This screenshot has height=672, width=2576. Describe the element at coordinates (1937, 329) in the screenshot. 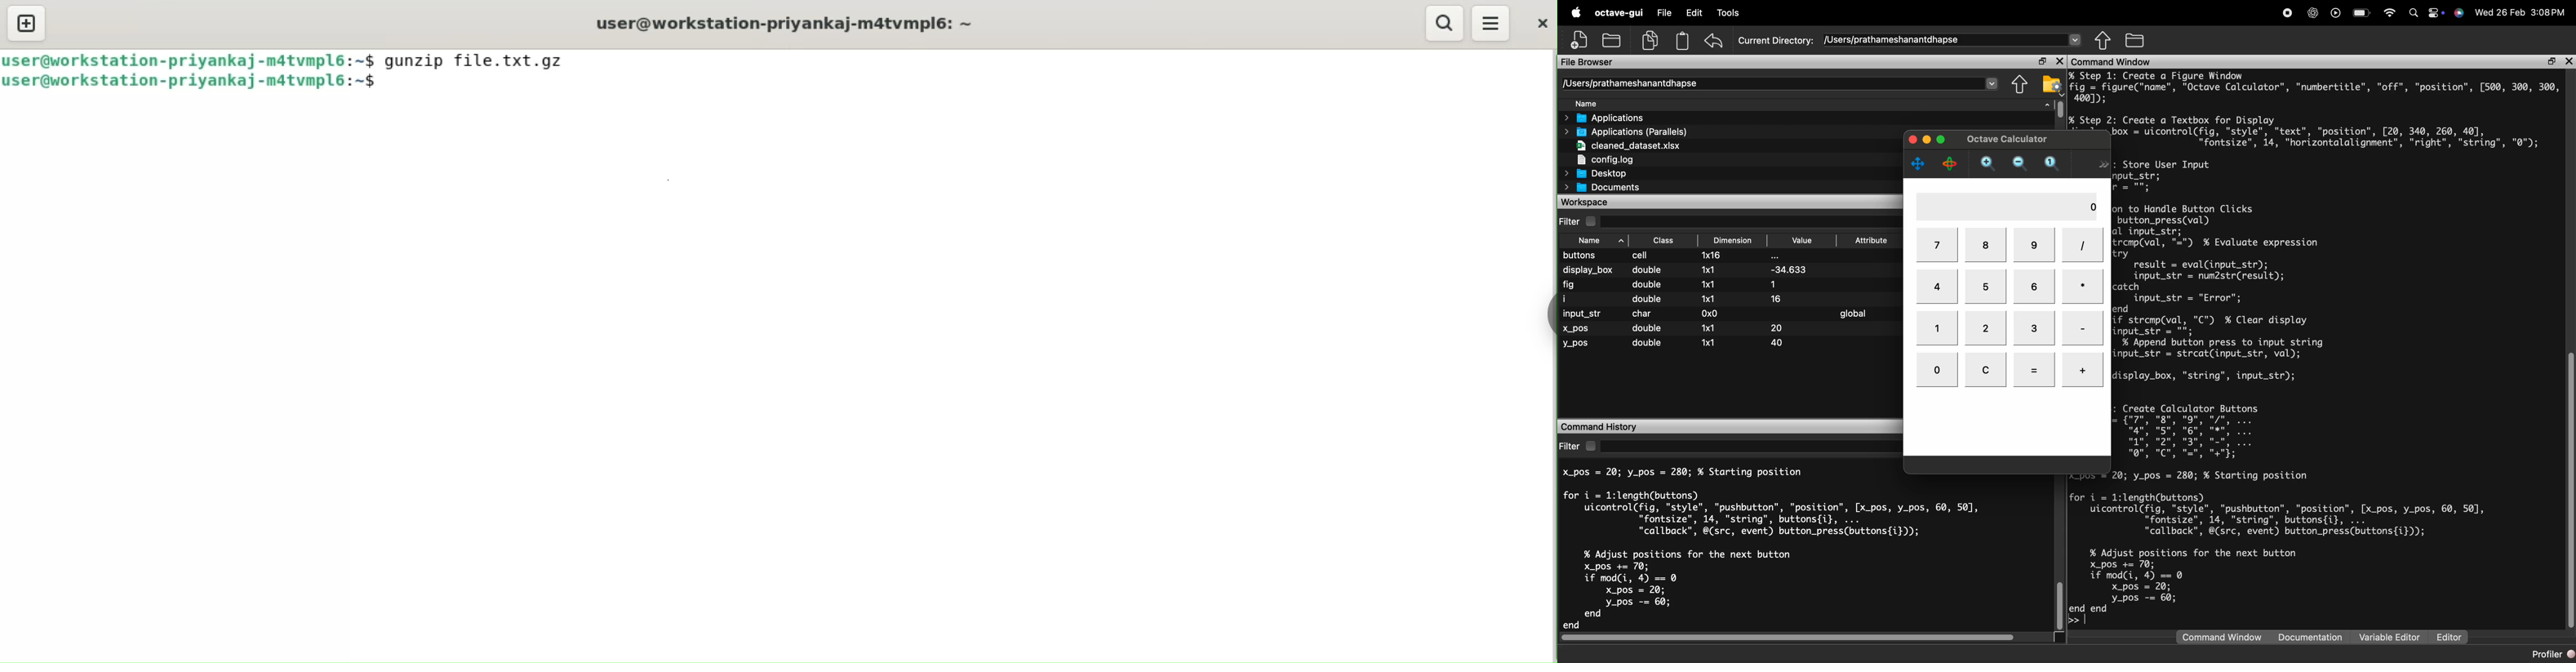

I see `1` at that location.